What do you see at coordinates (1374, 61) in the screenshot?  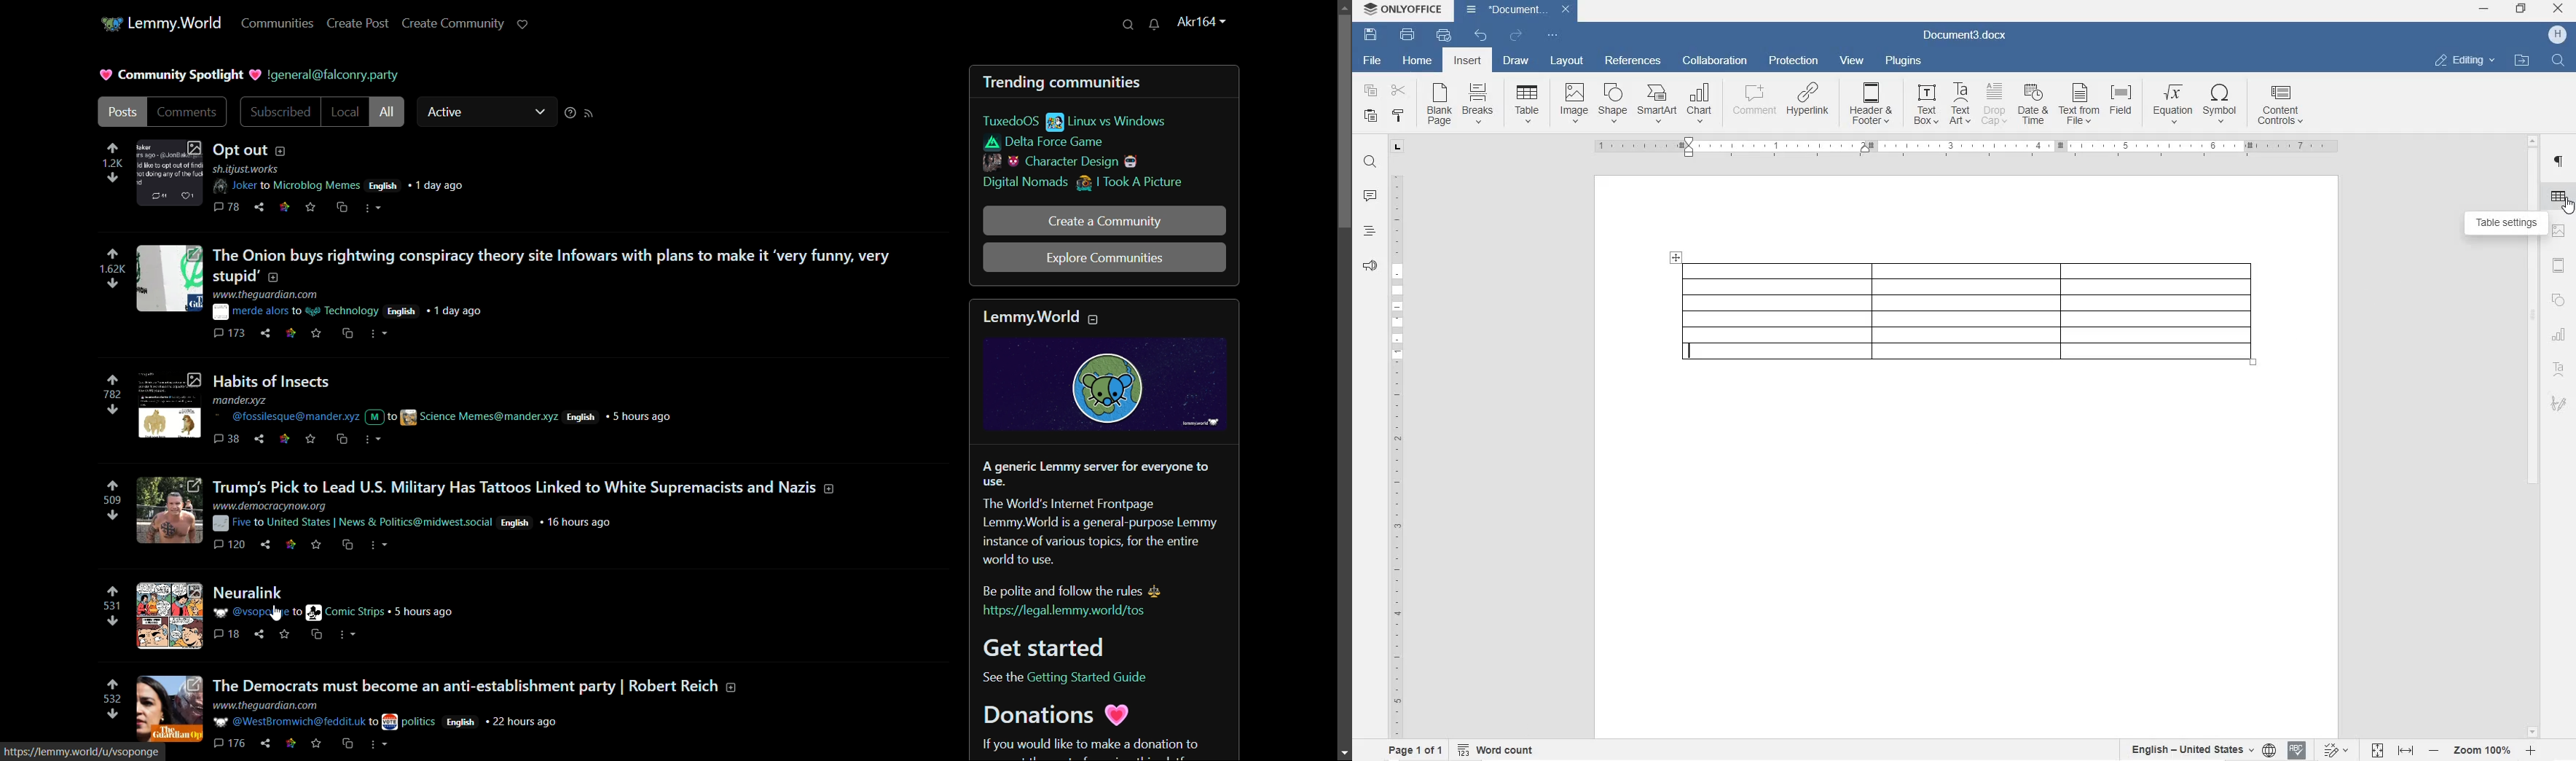 I see `FILE` at bounding box center [1374, 61].